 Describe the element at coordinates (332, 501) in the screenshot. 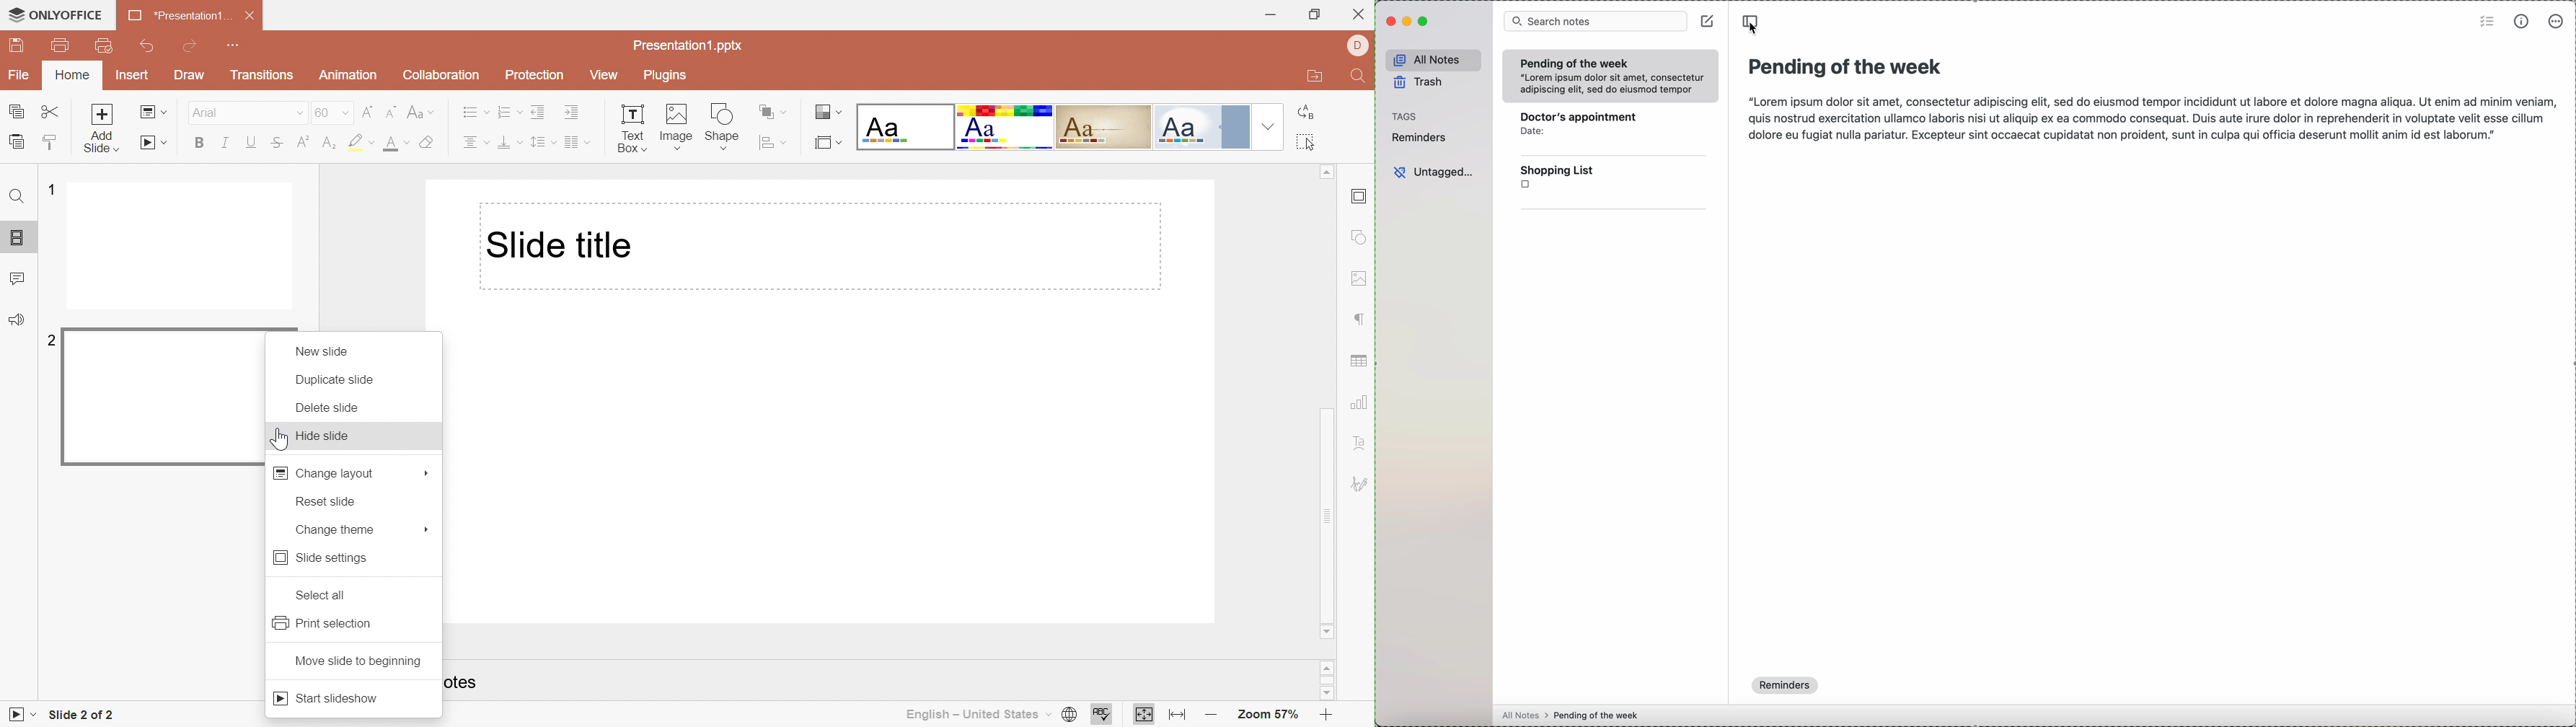

I see `Reserved seats` at that location.